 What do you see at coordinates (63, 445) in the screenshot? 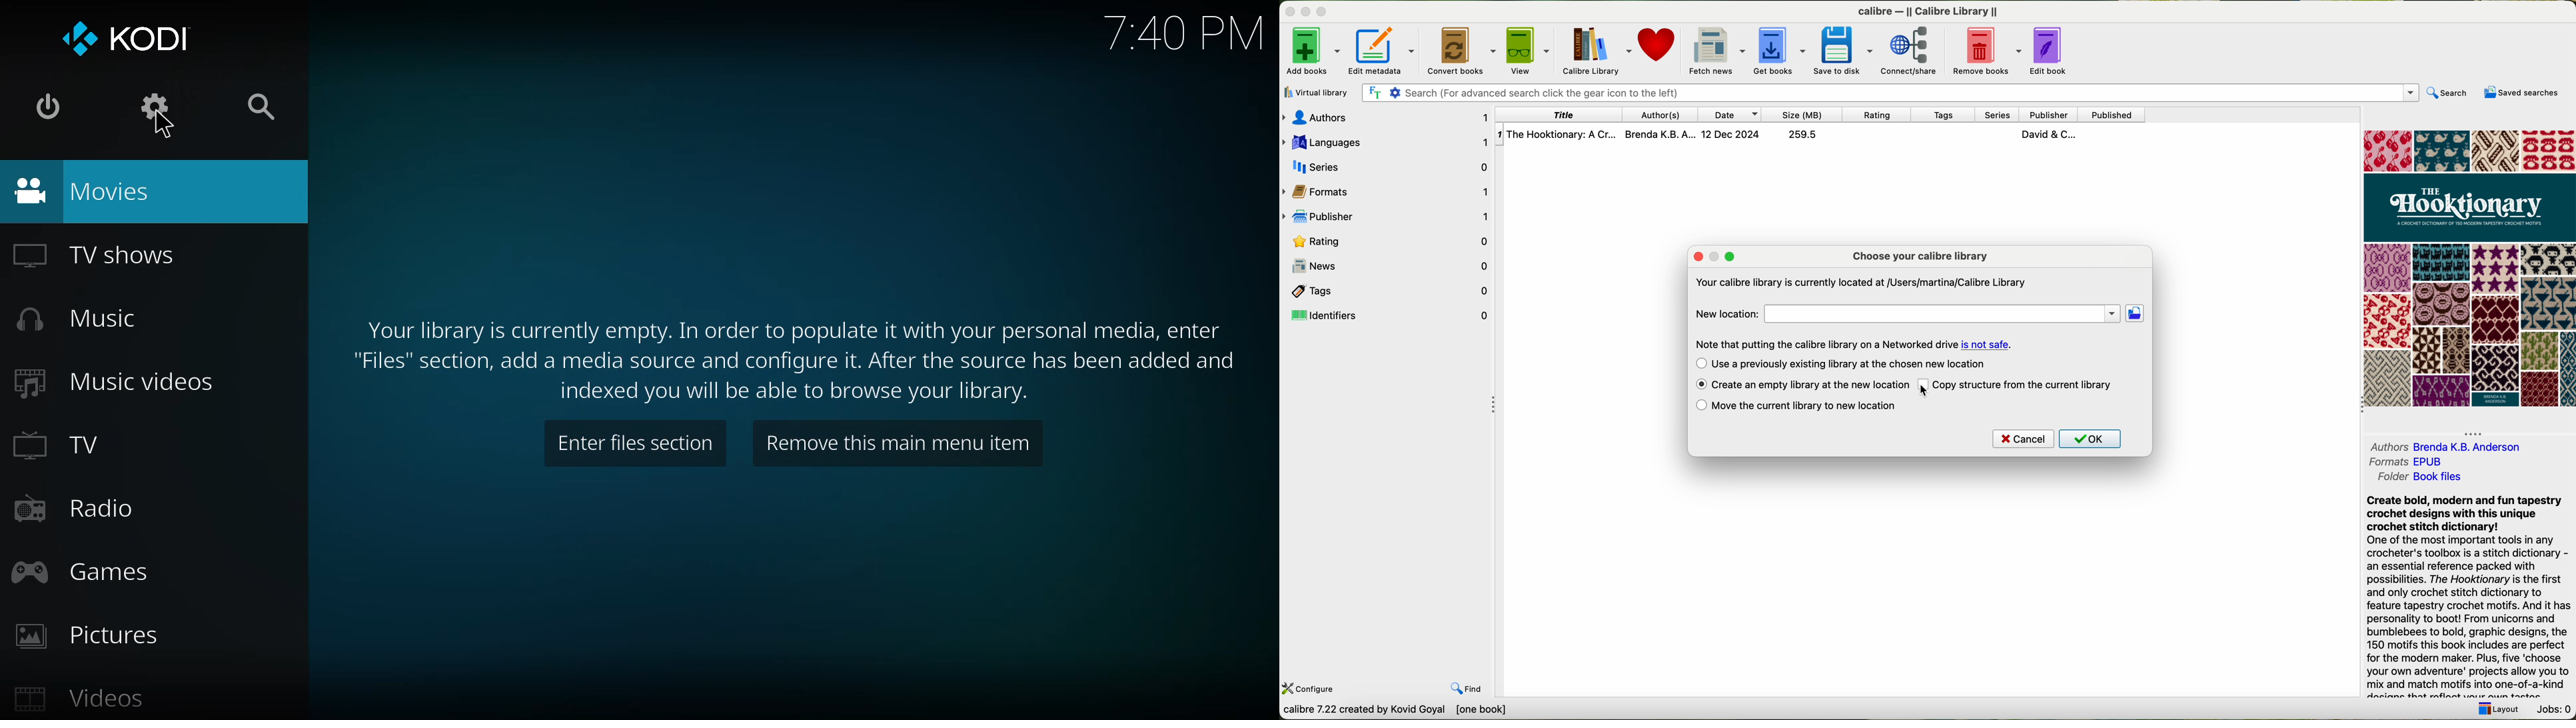
I see `tv` at bounding box center [63, 445].